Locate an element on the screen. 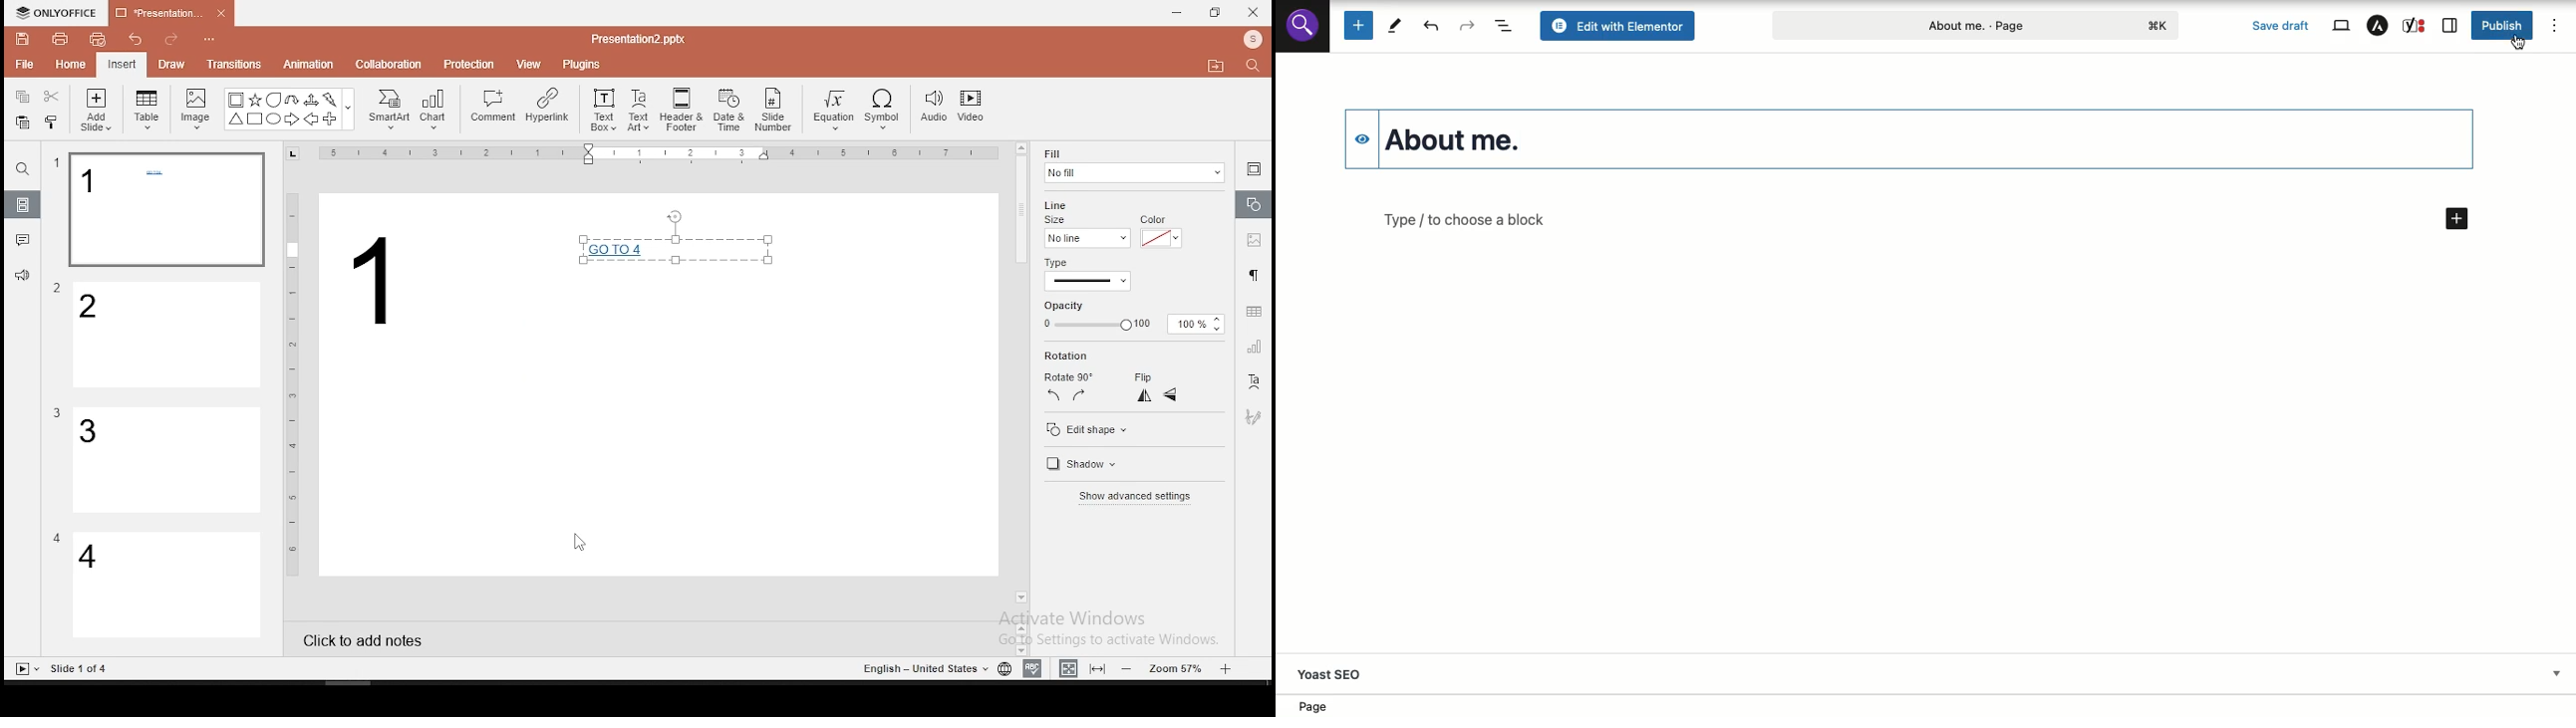 The width and height of the screenshot is (2576, 728). slide settings is located at coordinates (1254, 168).